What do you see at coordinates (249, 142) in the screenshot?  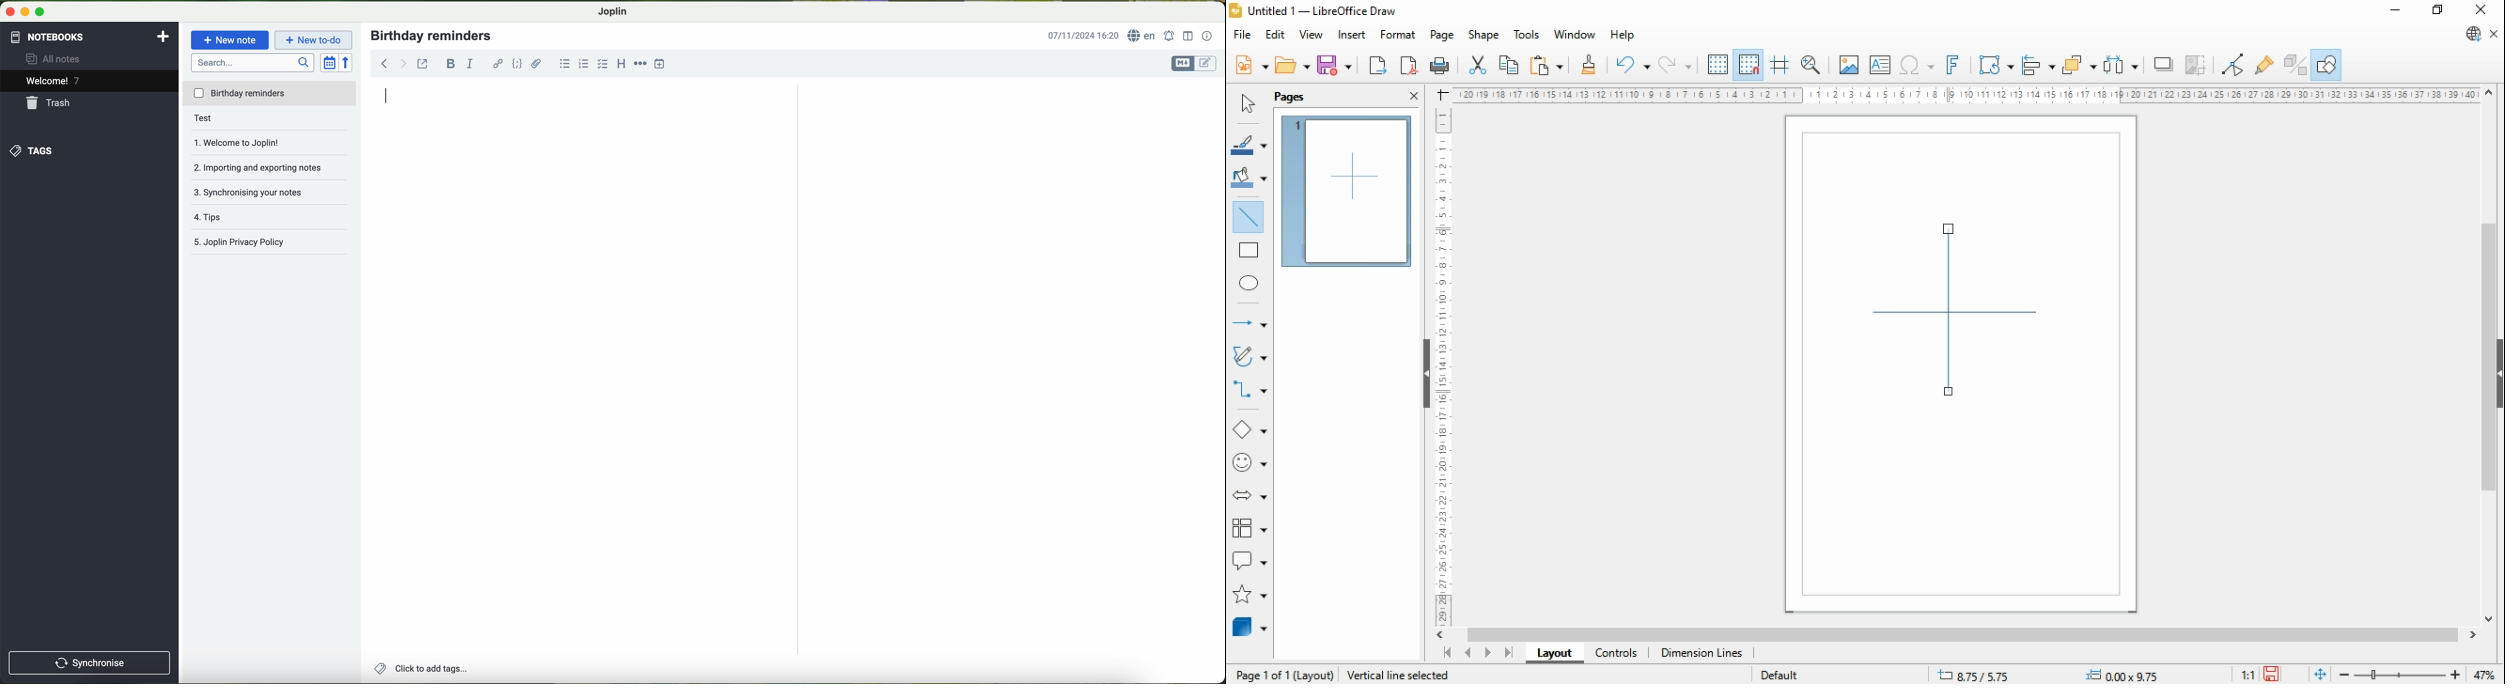 I see `welcome to Joplin` at bounding box center [249, 142].